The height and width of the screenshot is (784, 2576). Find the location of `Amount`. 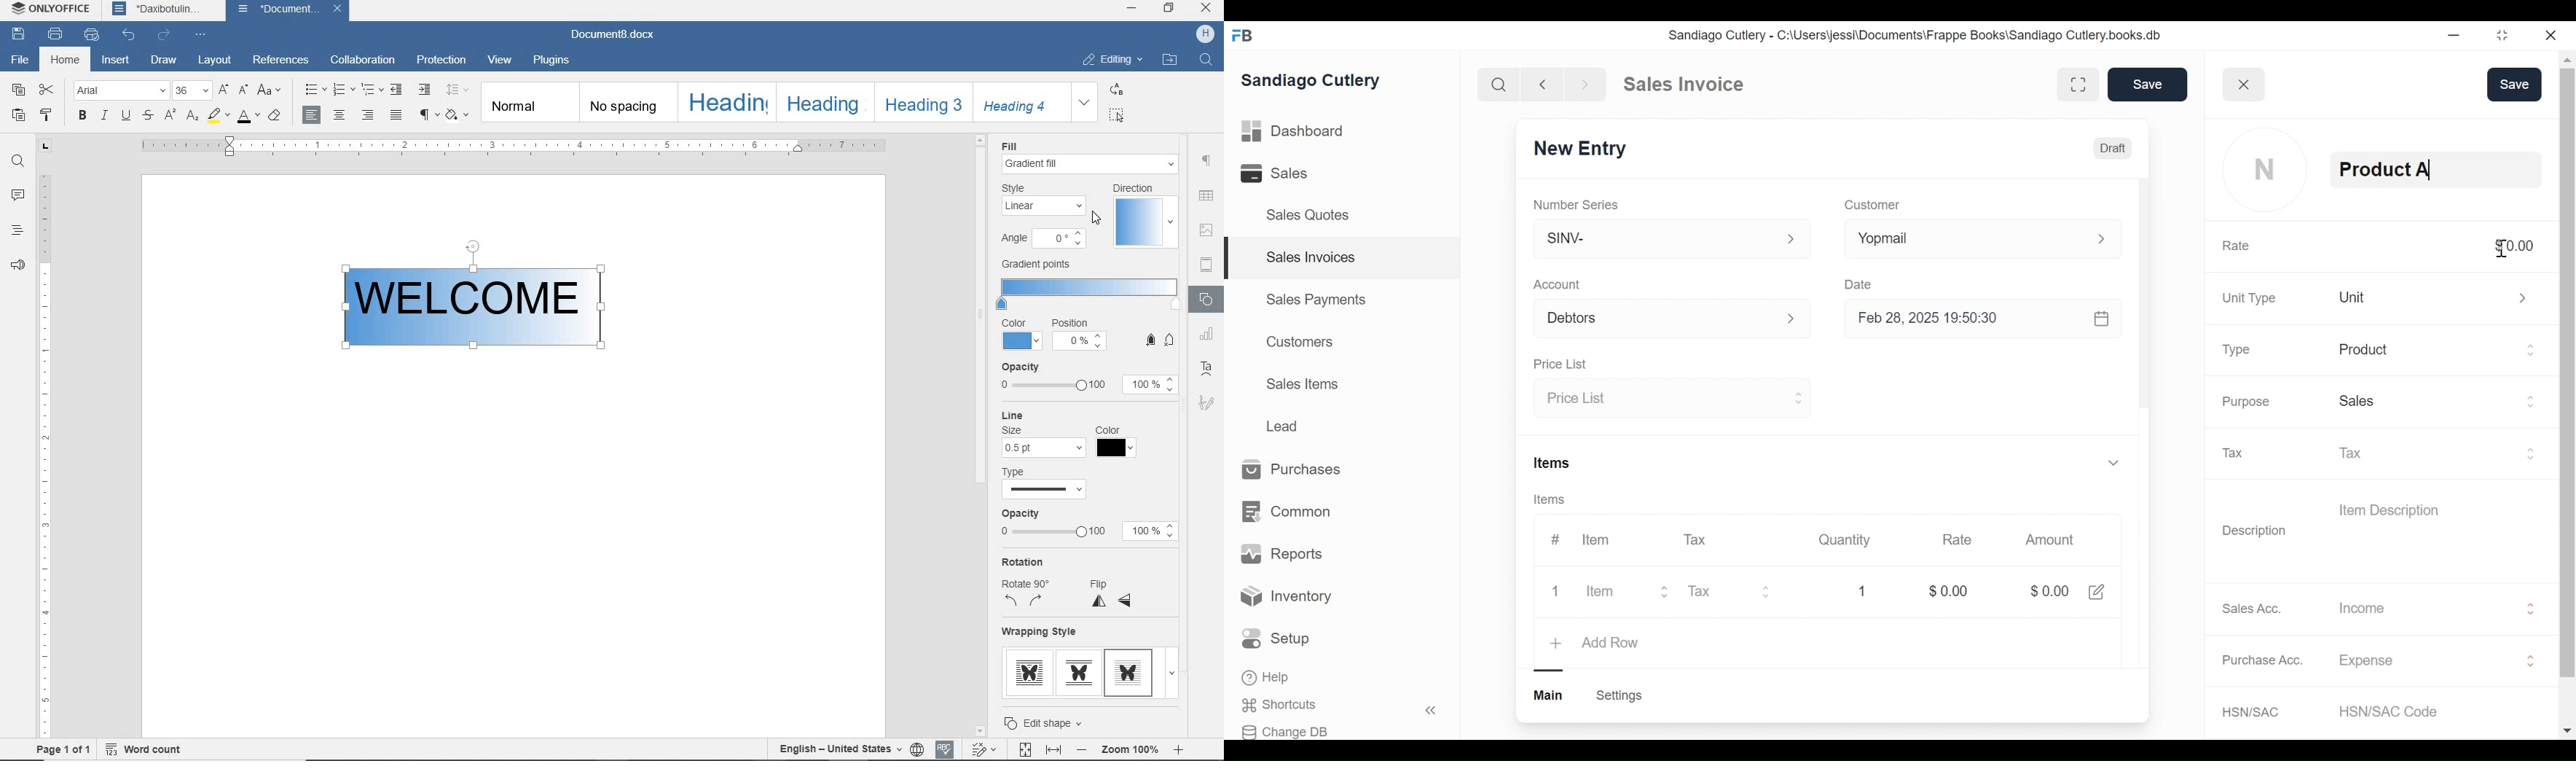

Amount is located at coordinates (2048, 541).